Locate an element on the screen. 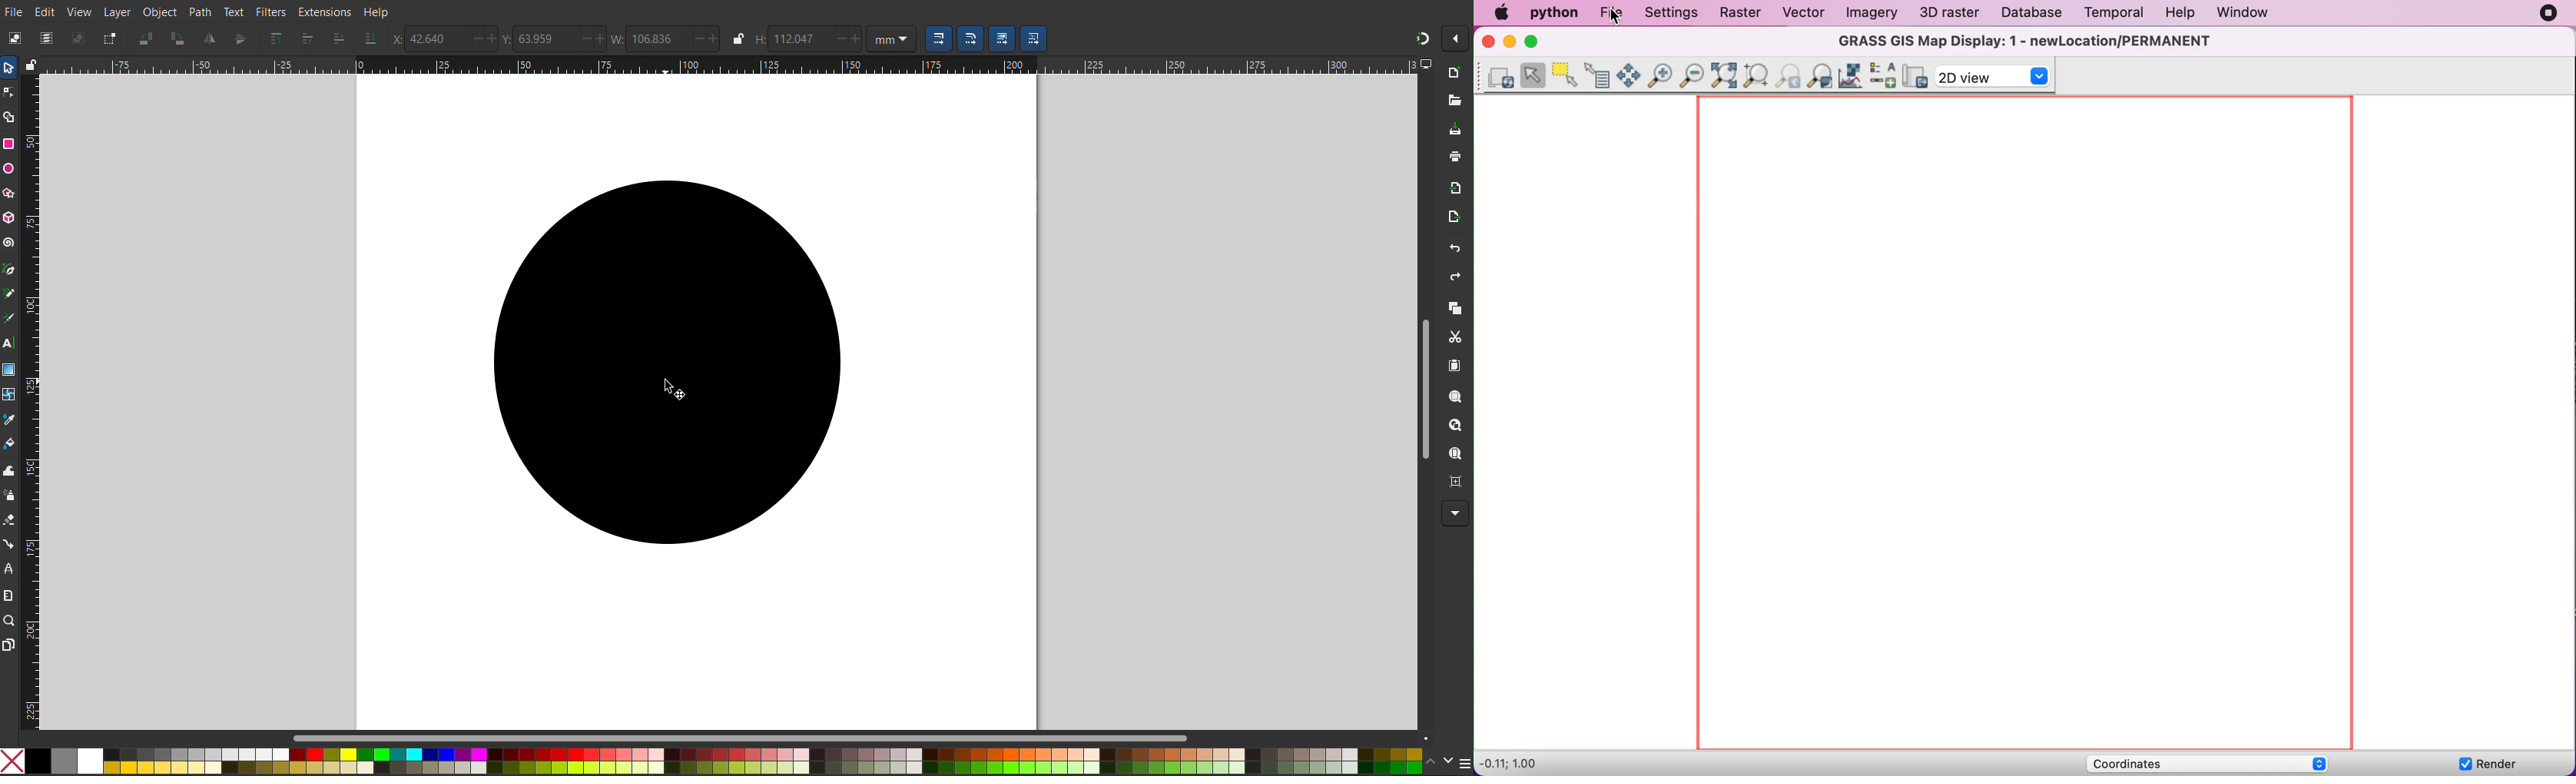 The image size is (2576, 784). Mirror Horizontally is located at coordinates (240, 39).